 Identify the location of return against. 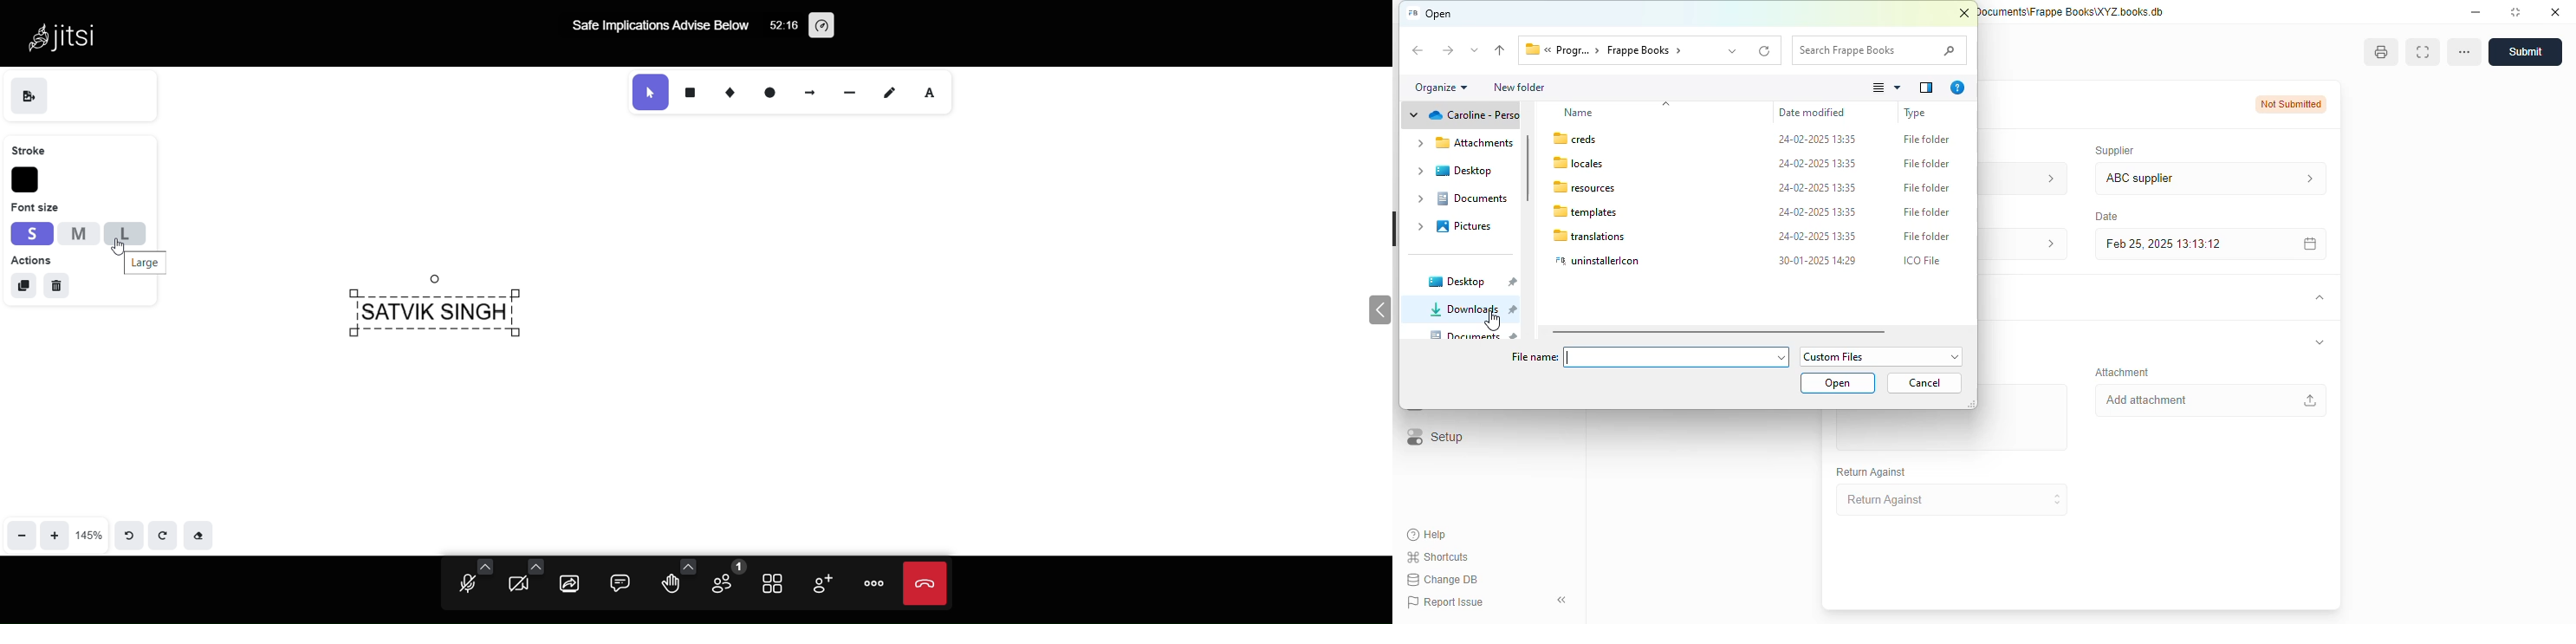
(1953, 500).